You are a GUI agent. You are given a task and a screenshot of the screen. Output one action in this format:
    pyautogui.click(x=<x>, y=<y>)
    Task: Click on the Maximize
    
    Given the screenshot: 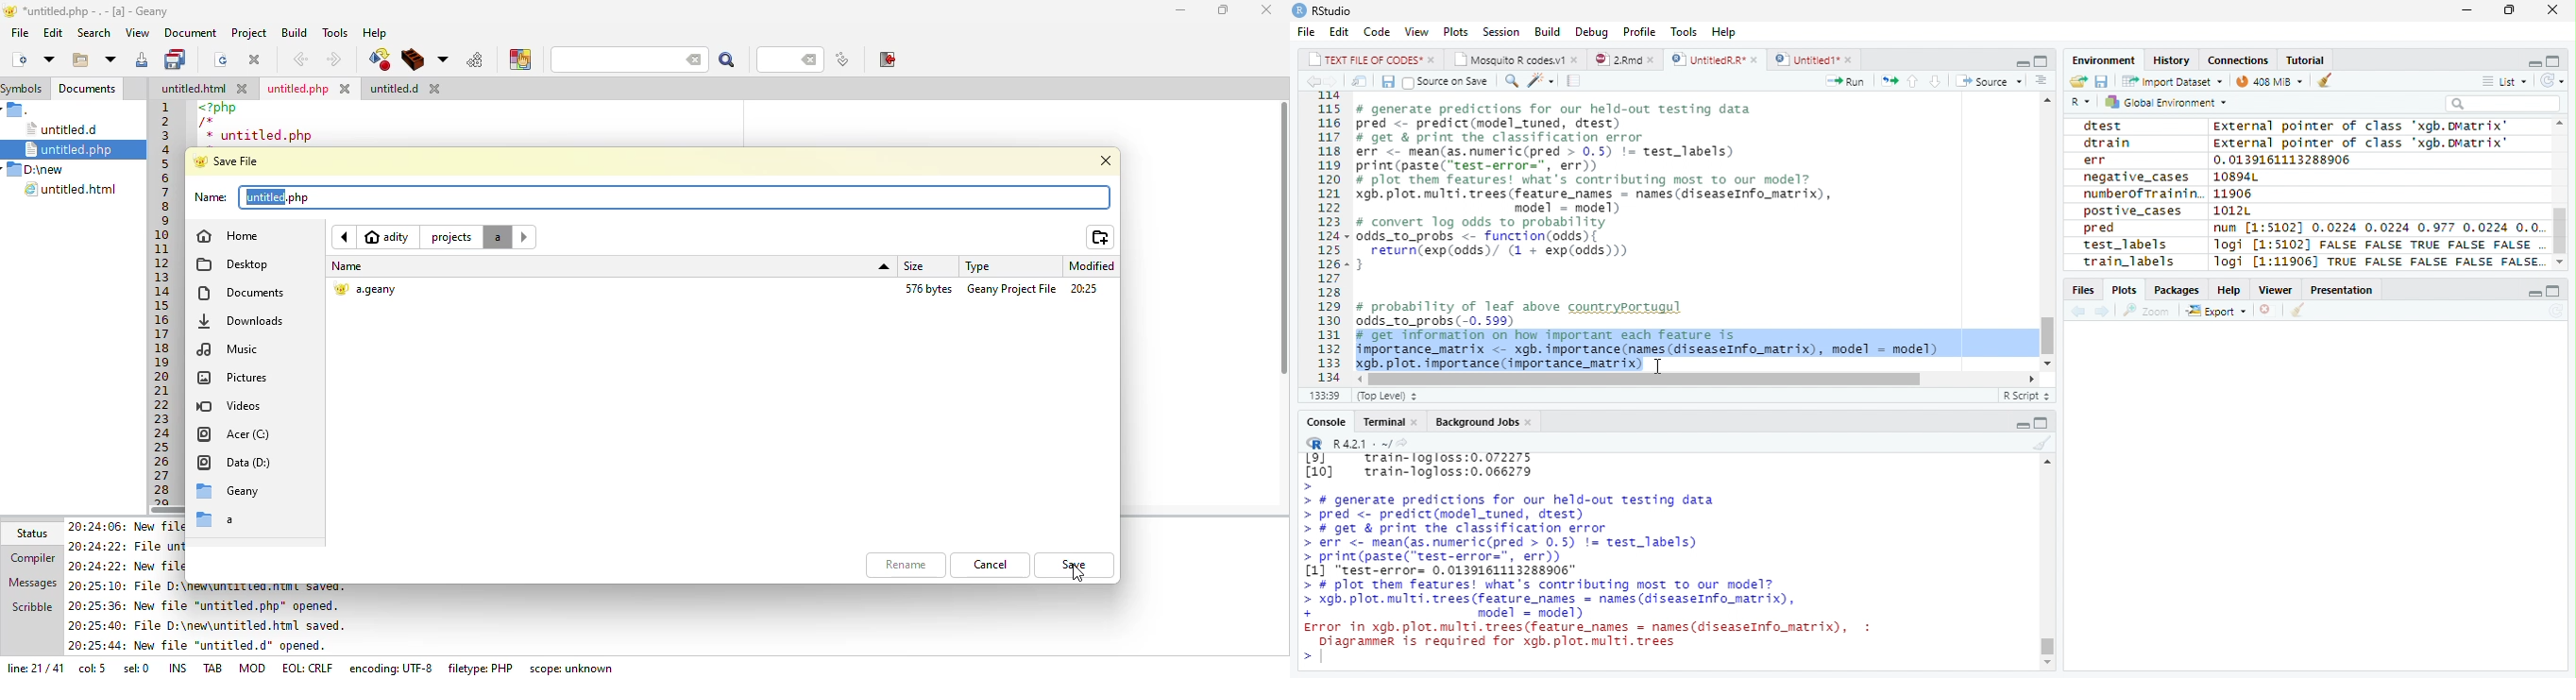 What is the action you would take?
    pyautogui.click(x=2556, y=59)
    